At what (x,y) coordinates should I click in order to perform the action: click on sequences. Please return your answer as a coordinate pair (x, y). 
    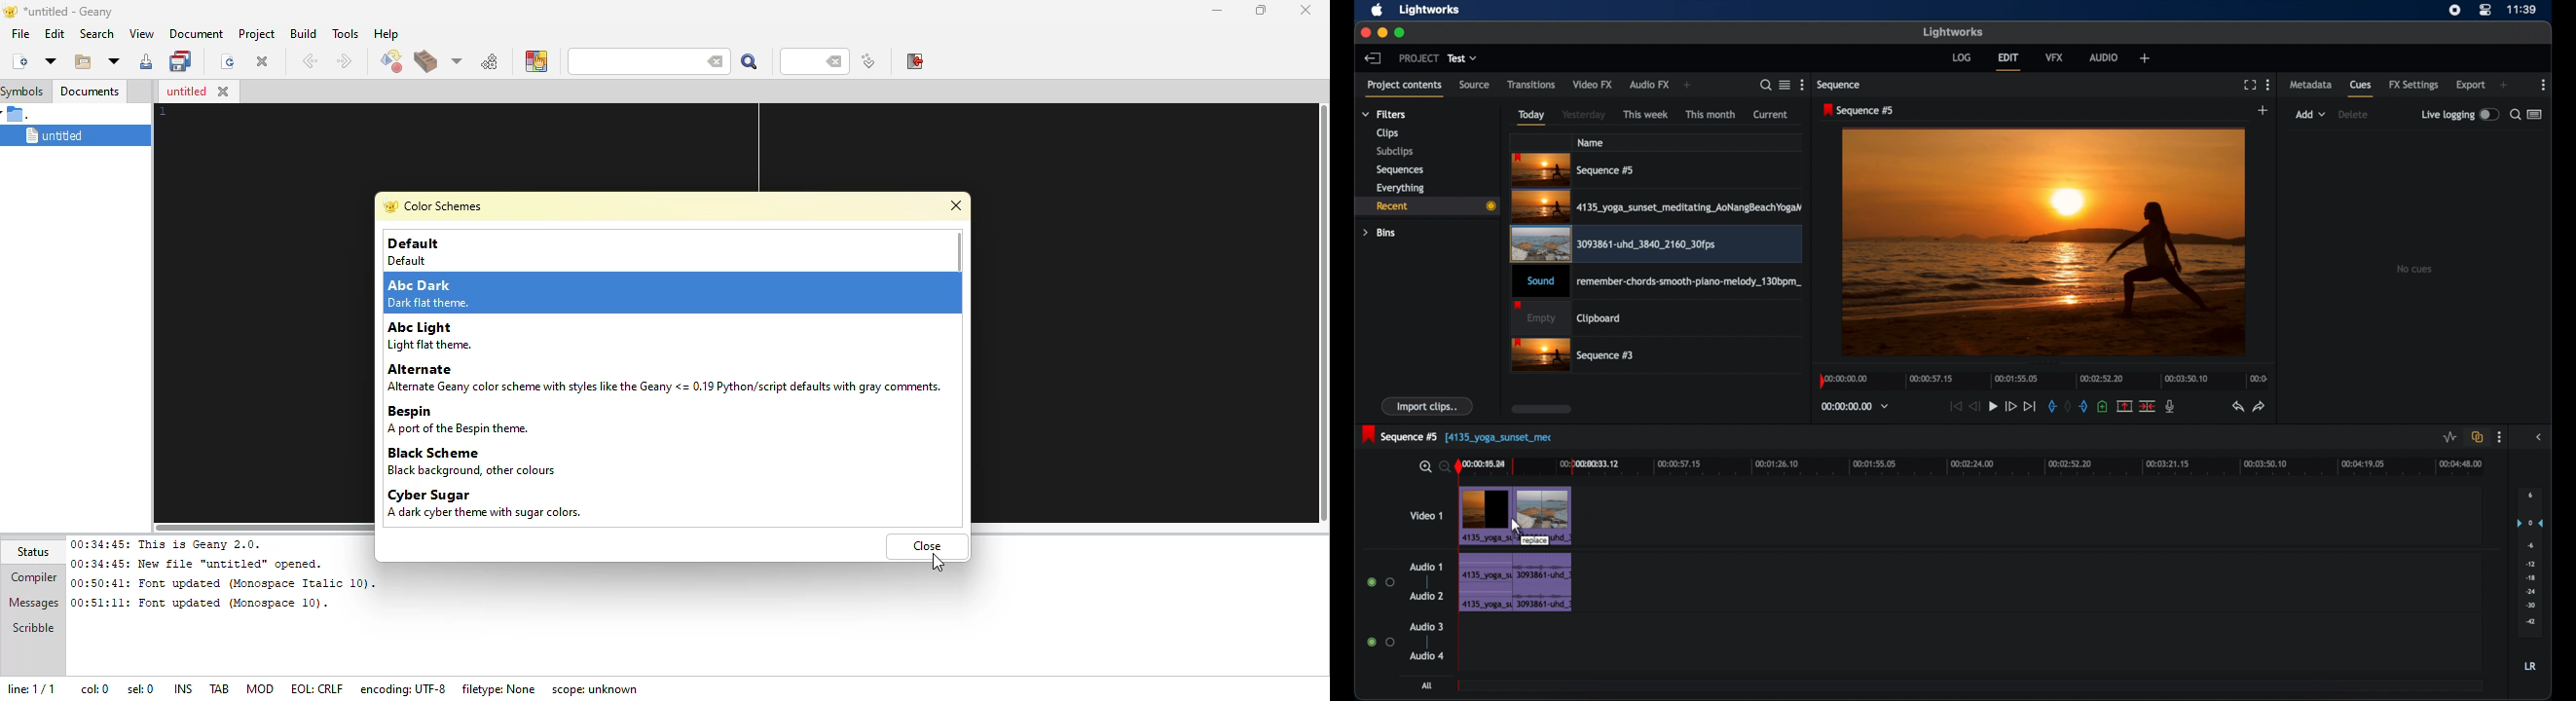
    Looking at the image, I should click on (1399, 170).